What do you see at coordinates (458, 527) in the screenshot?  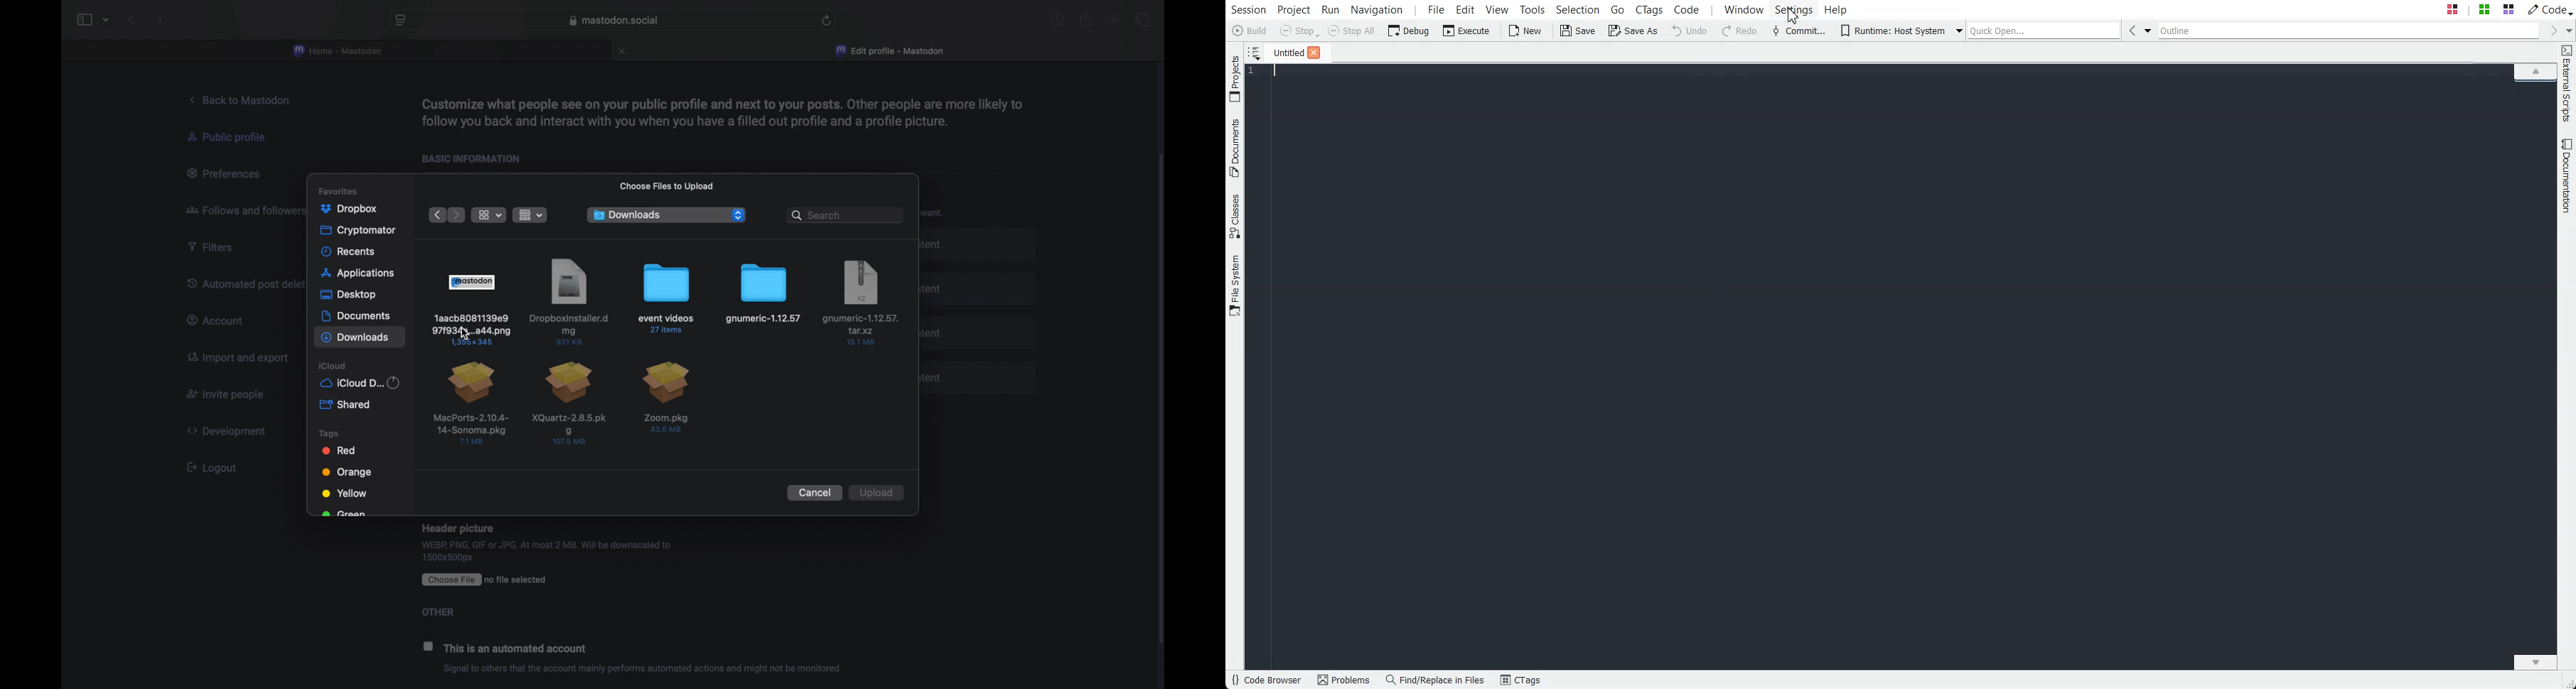 I see `Header picture` at bounding box center [458, 527].